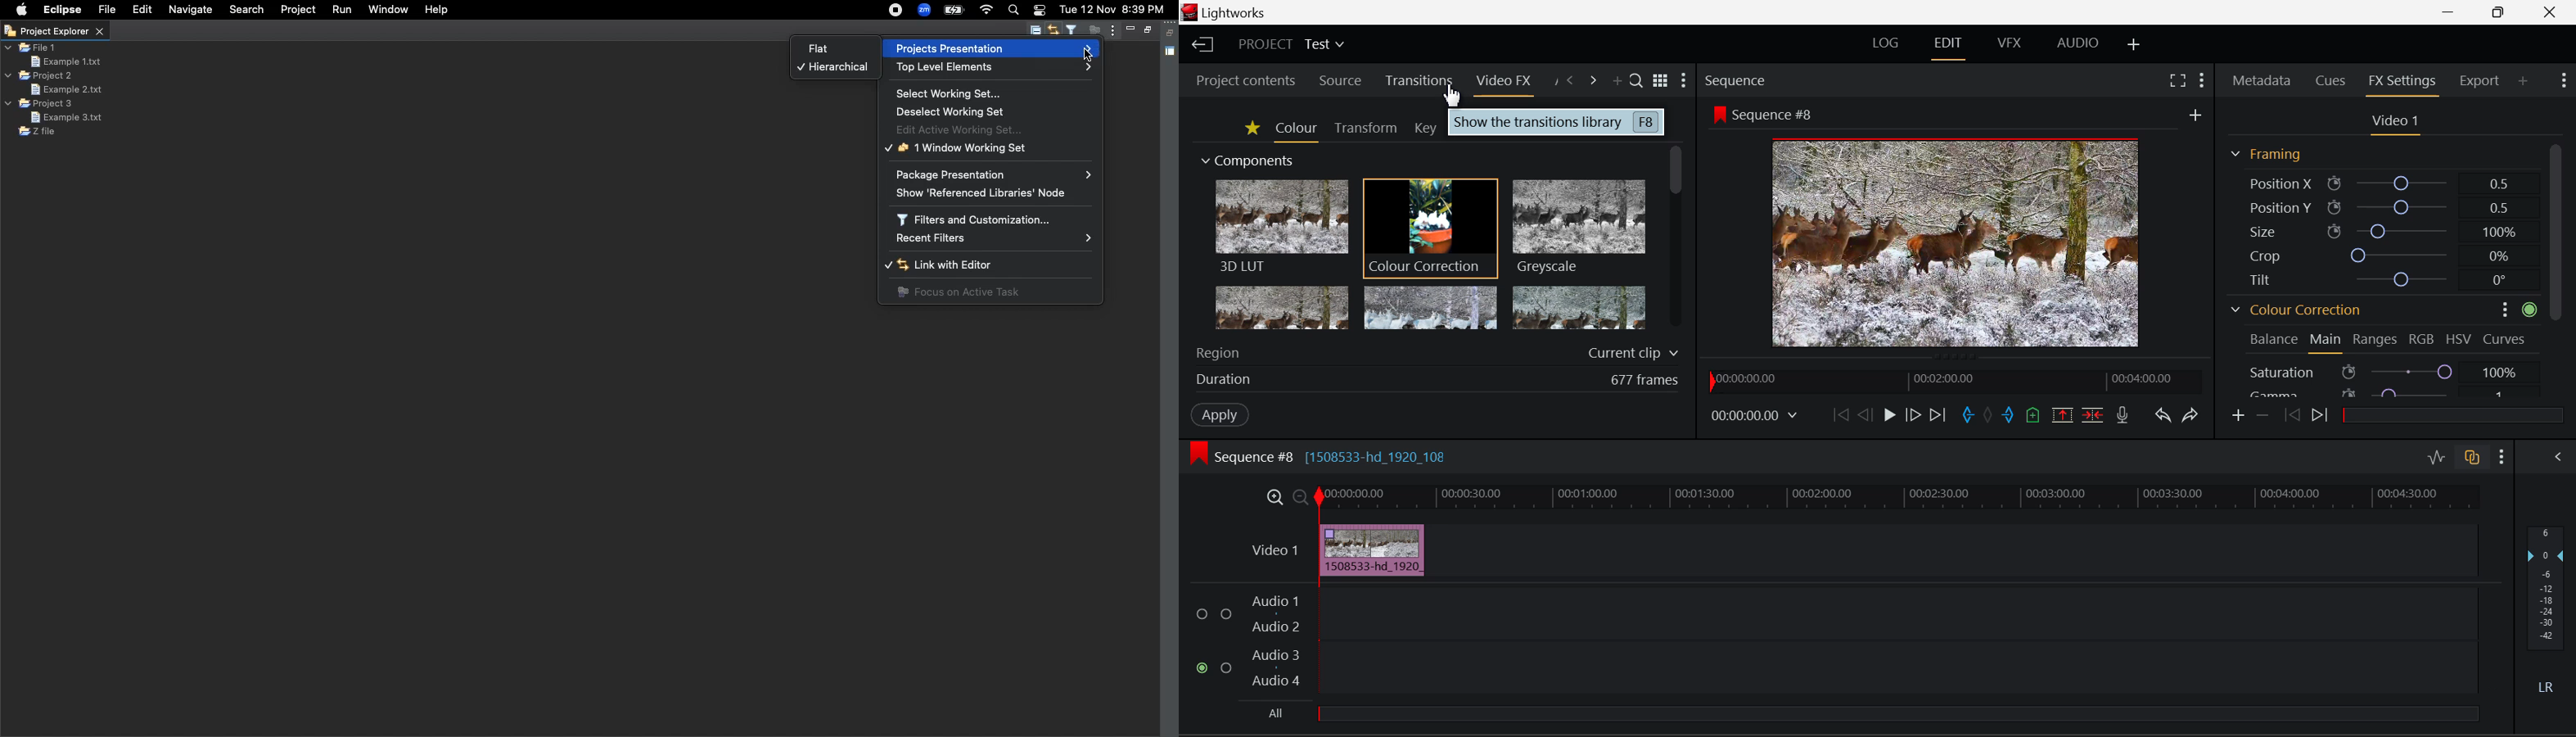 This screenshot has width=2576, height=756. I want to click on Duration, so click(1436, 378).